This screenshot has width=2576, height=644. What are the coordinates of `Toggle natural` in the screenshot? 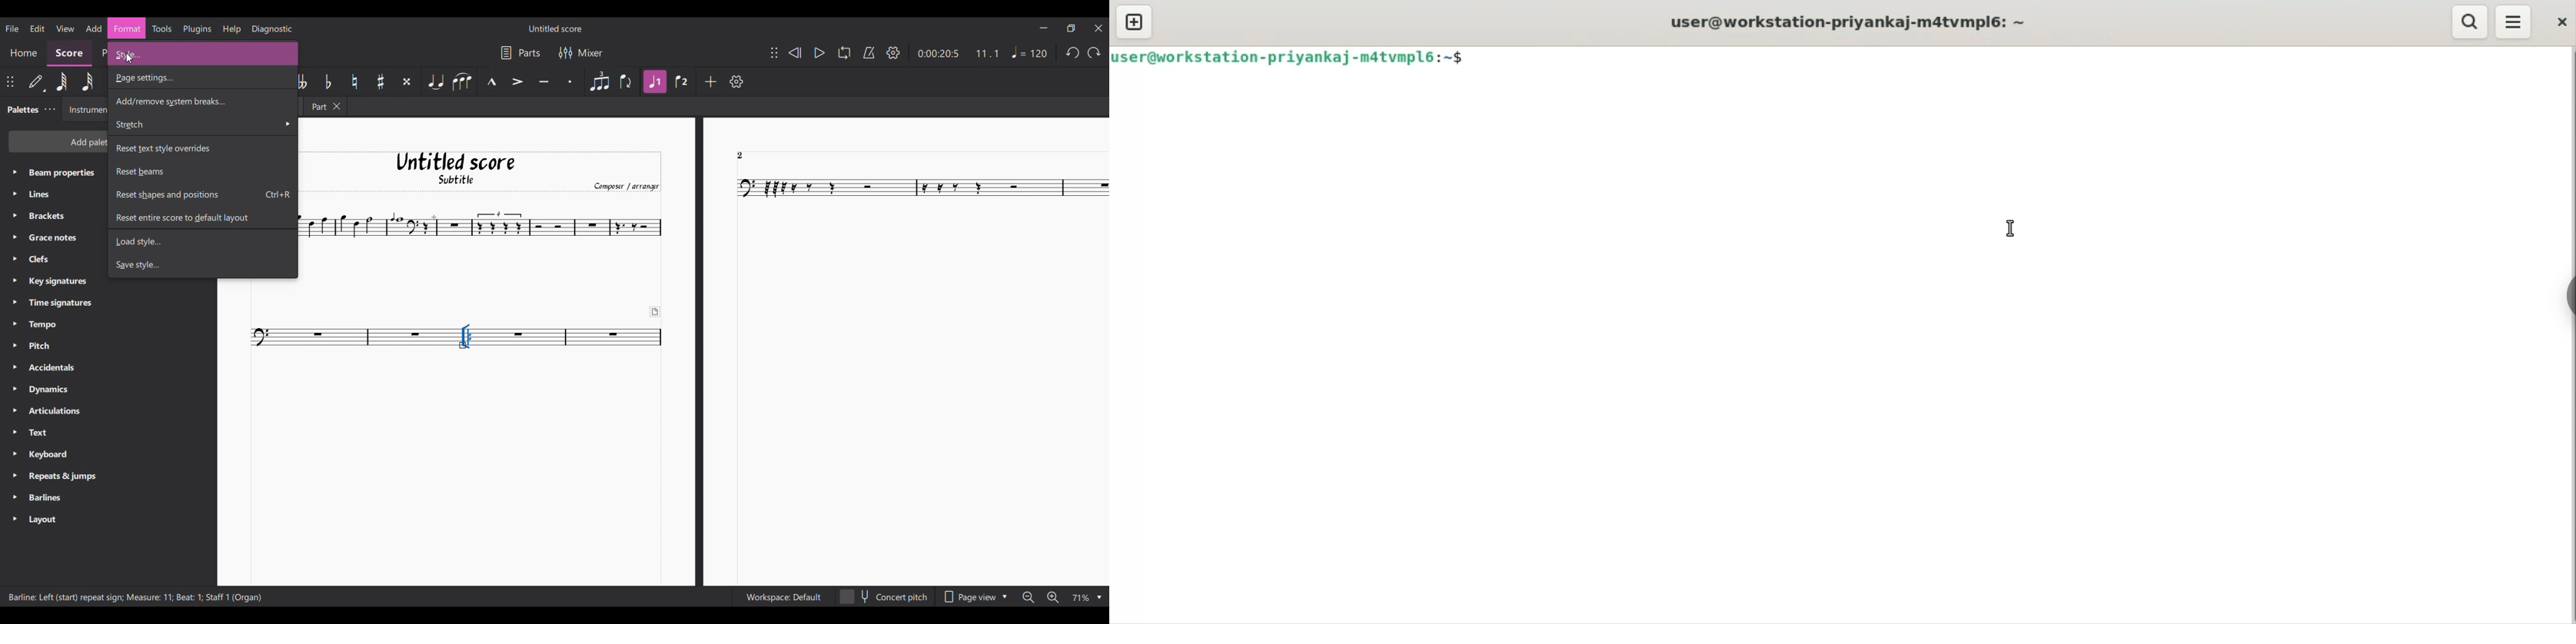 It's located at (354, 81).